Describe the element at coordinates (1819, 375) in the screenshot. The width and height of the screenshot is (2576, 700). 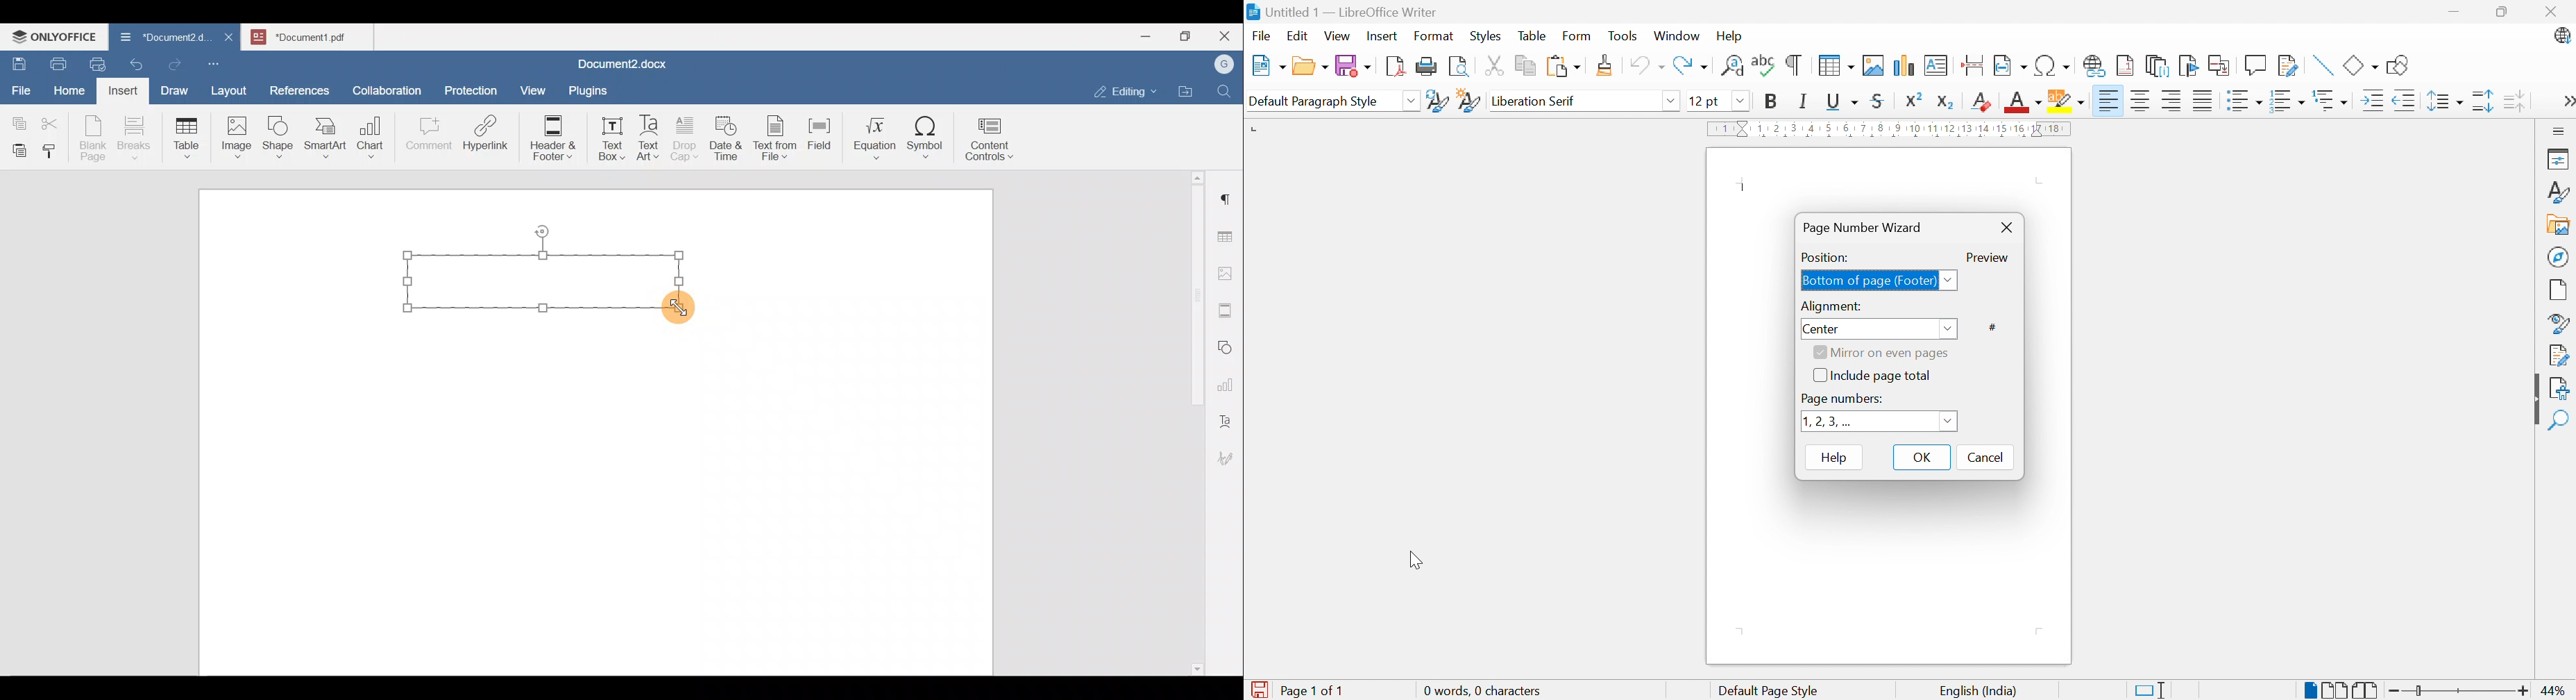
I see `Checkbox` at that location.